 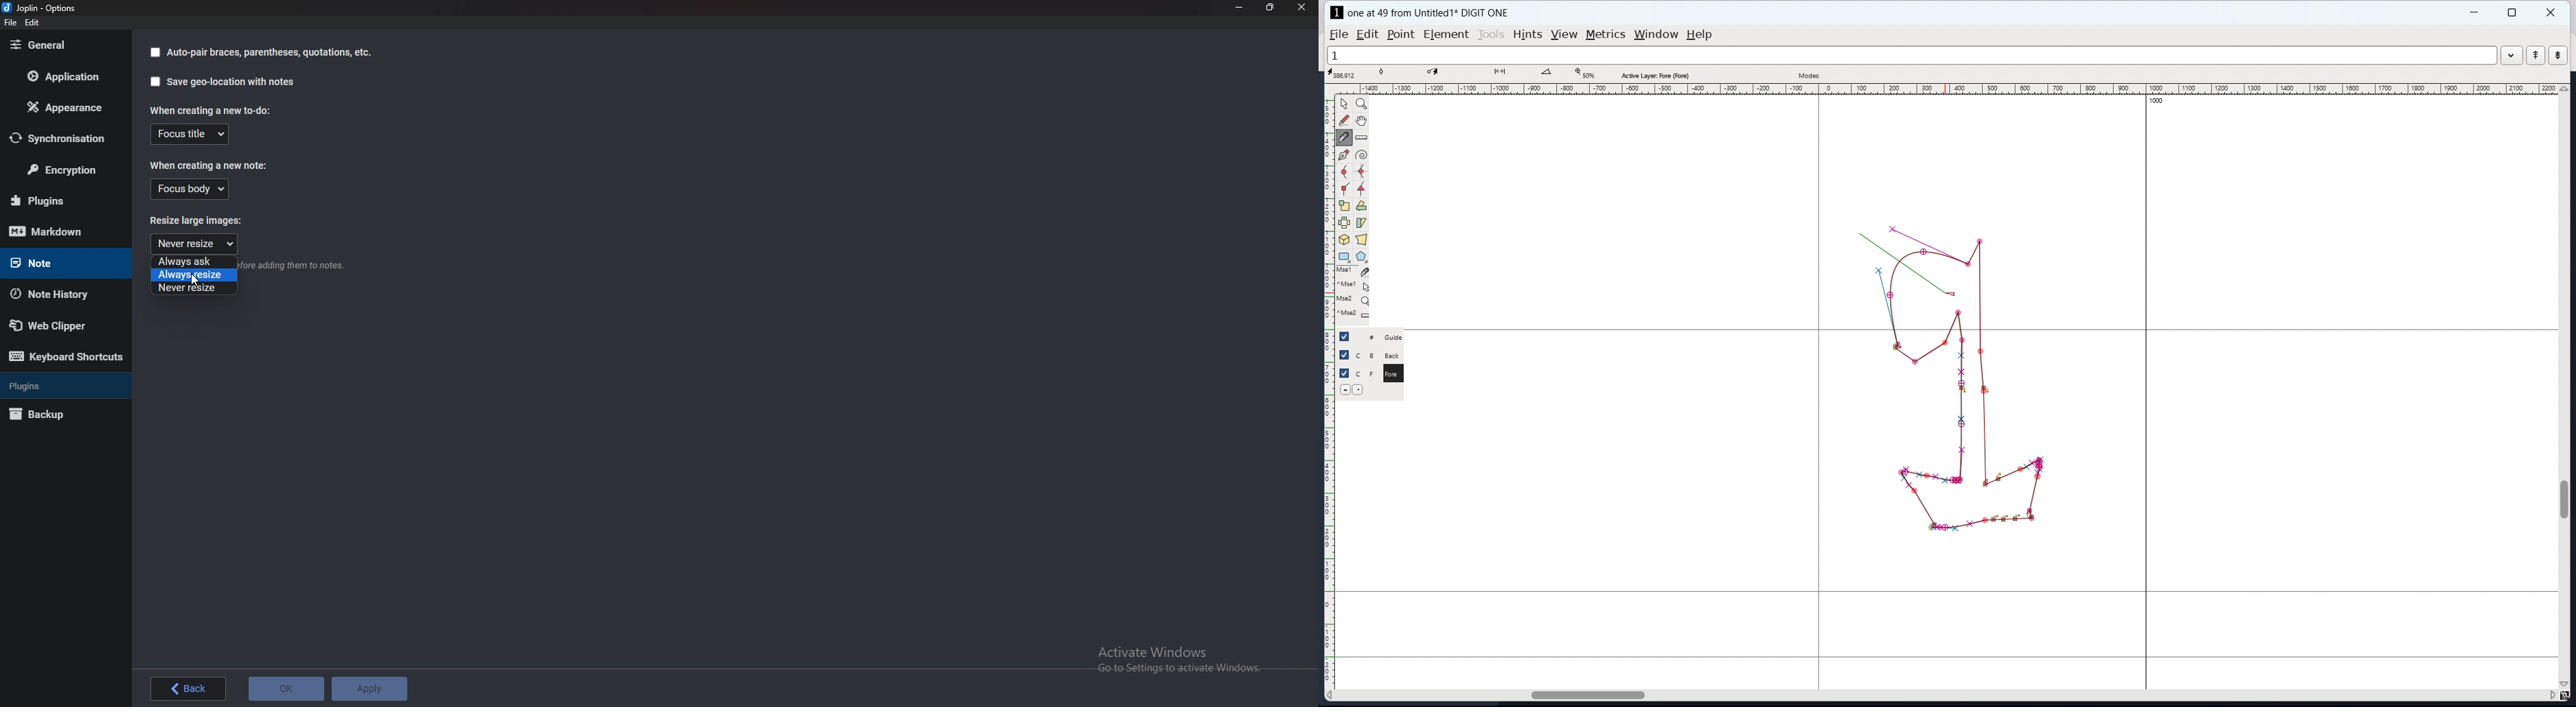 What do you see at coordinates (206, 220) in the screenshot?
I see `Resize large images` at bounding box center [206, 220].